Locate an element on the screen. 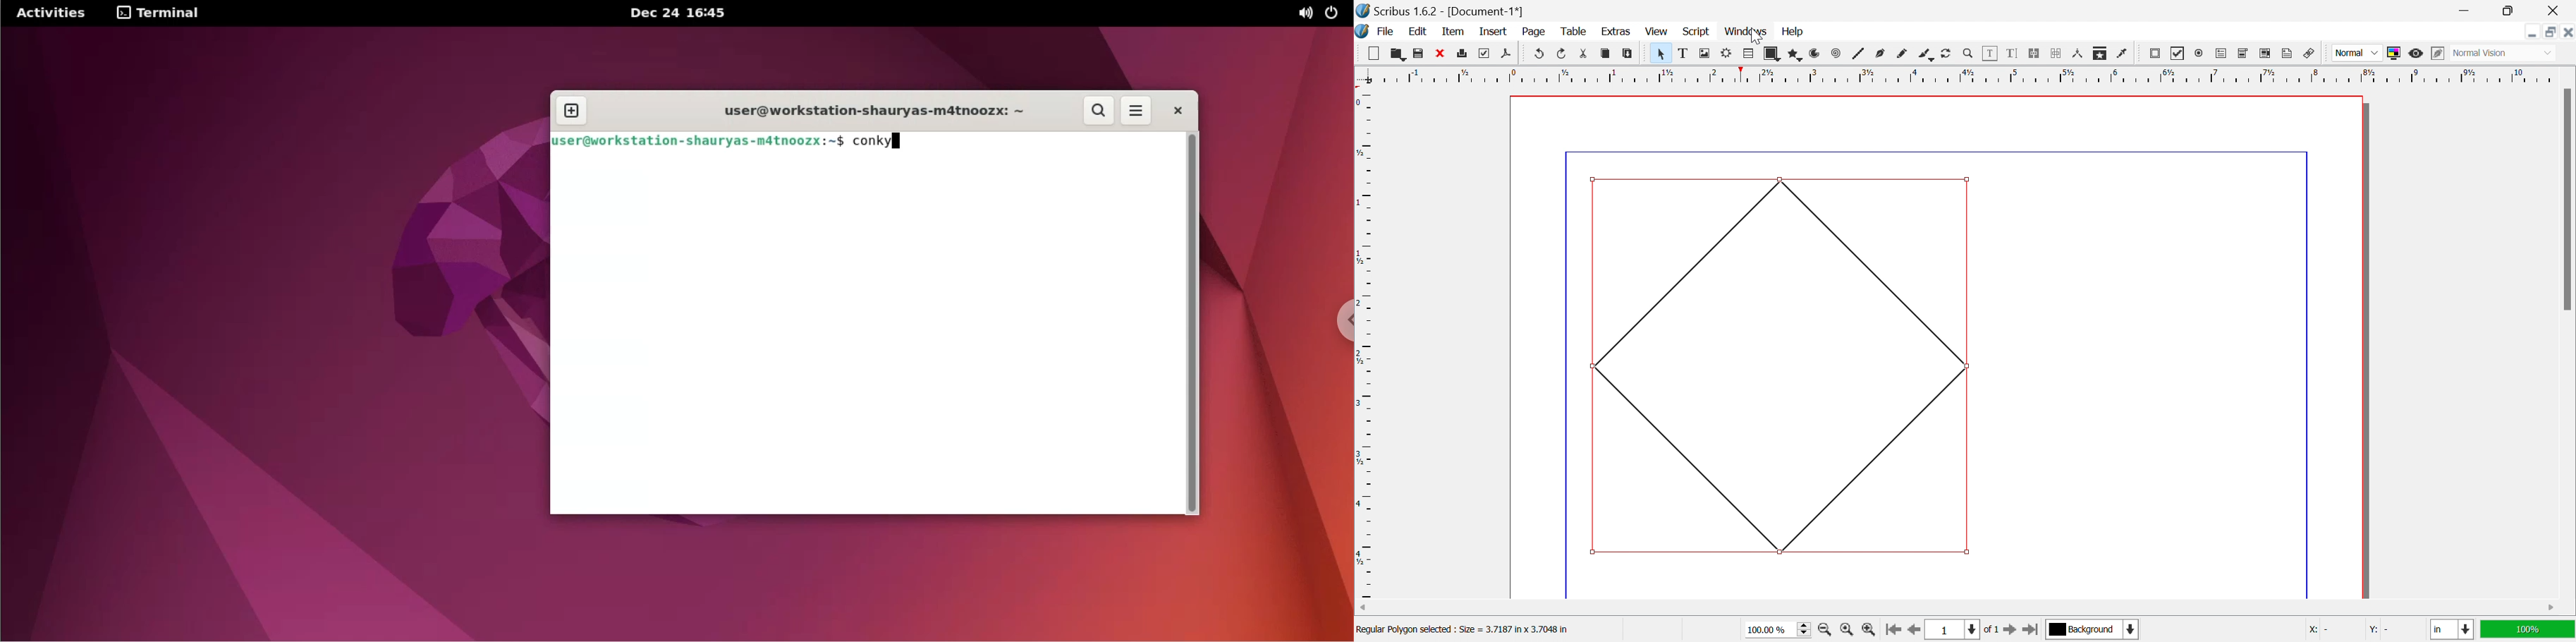 Image resolution: width=2576 pixels, height=644 pixels. Go to the next page is located at coordinates (2012, 632).